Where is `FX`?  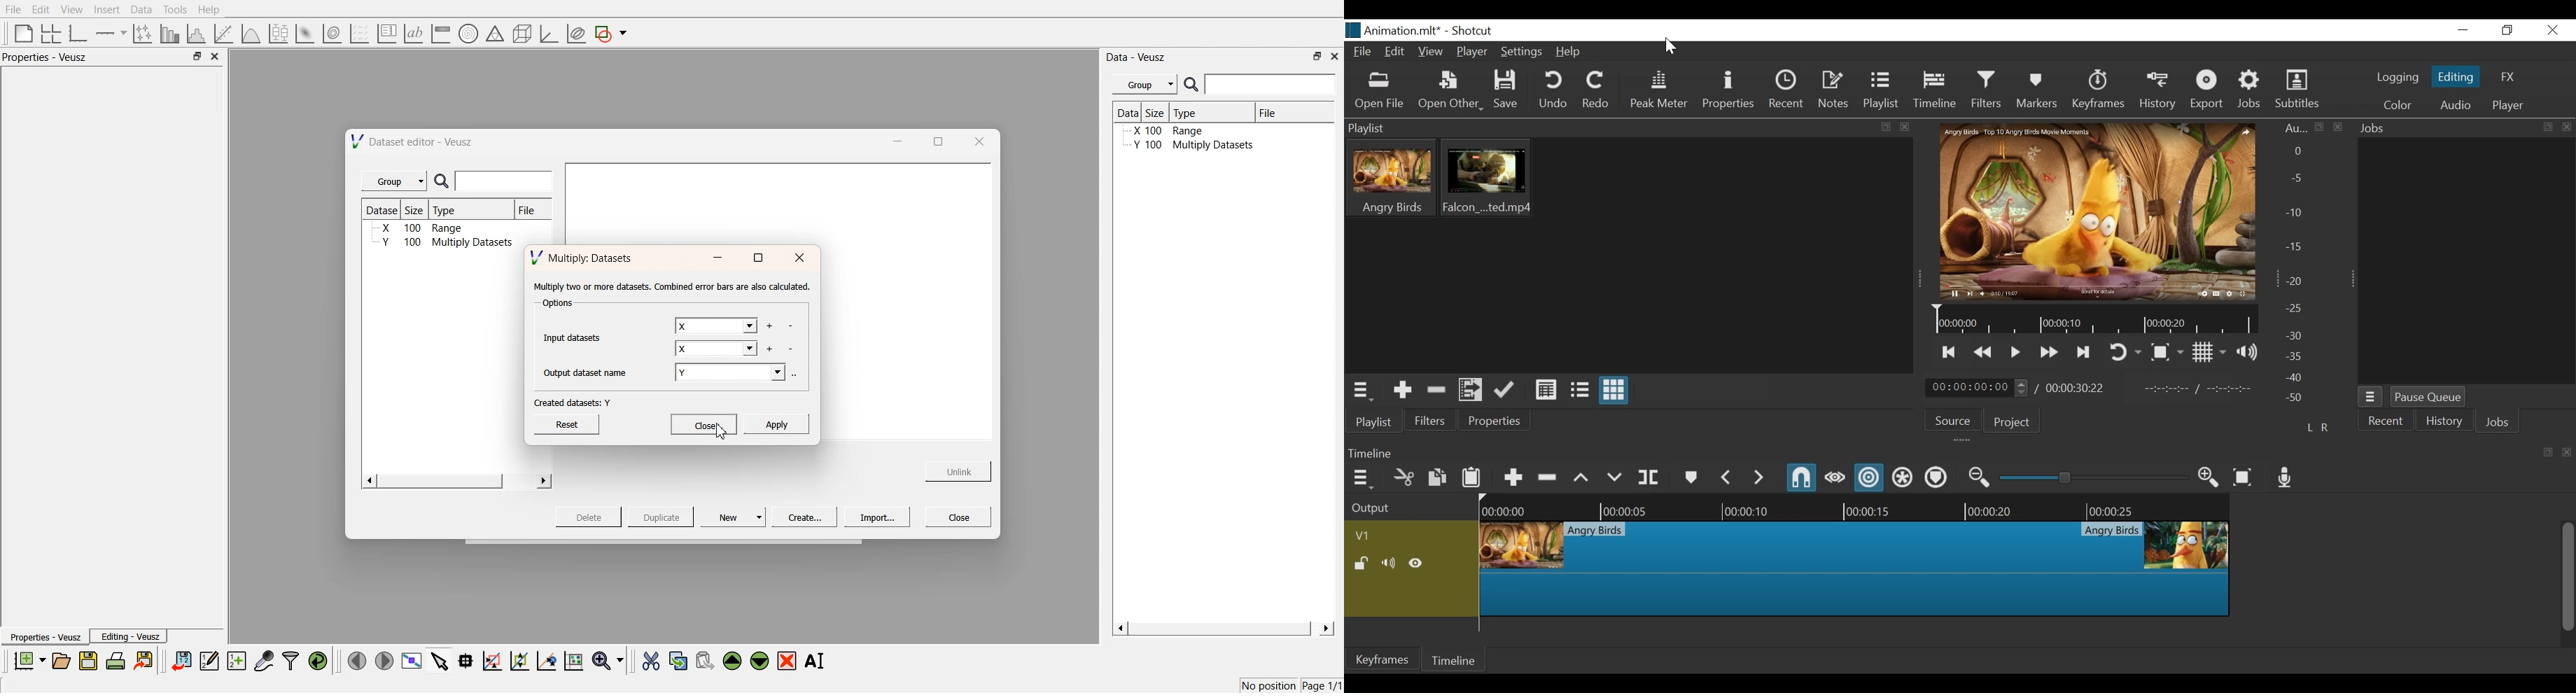
FX is located at coordinates (2508, 77).